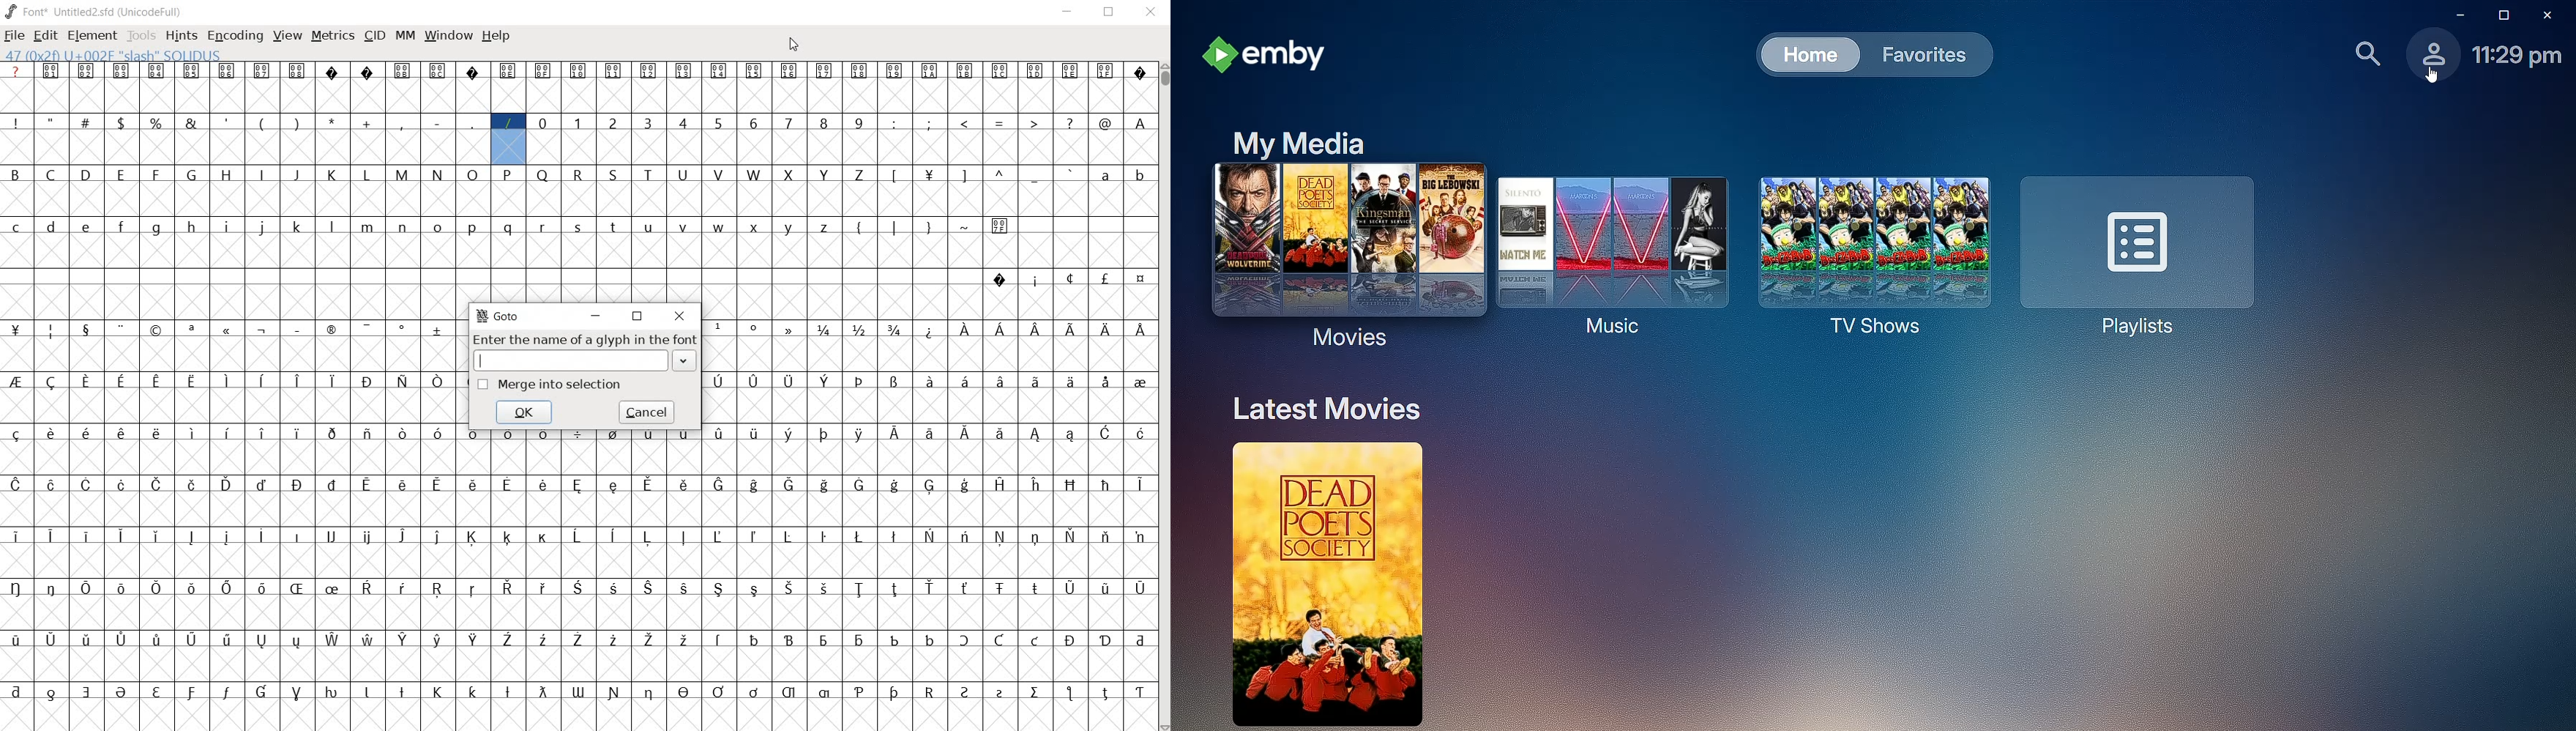  What do you see at coordinates (1922, 54) in the screenshot?
I see `Favorites` at bounding box center [1922, 54].